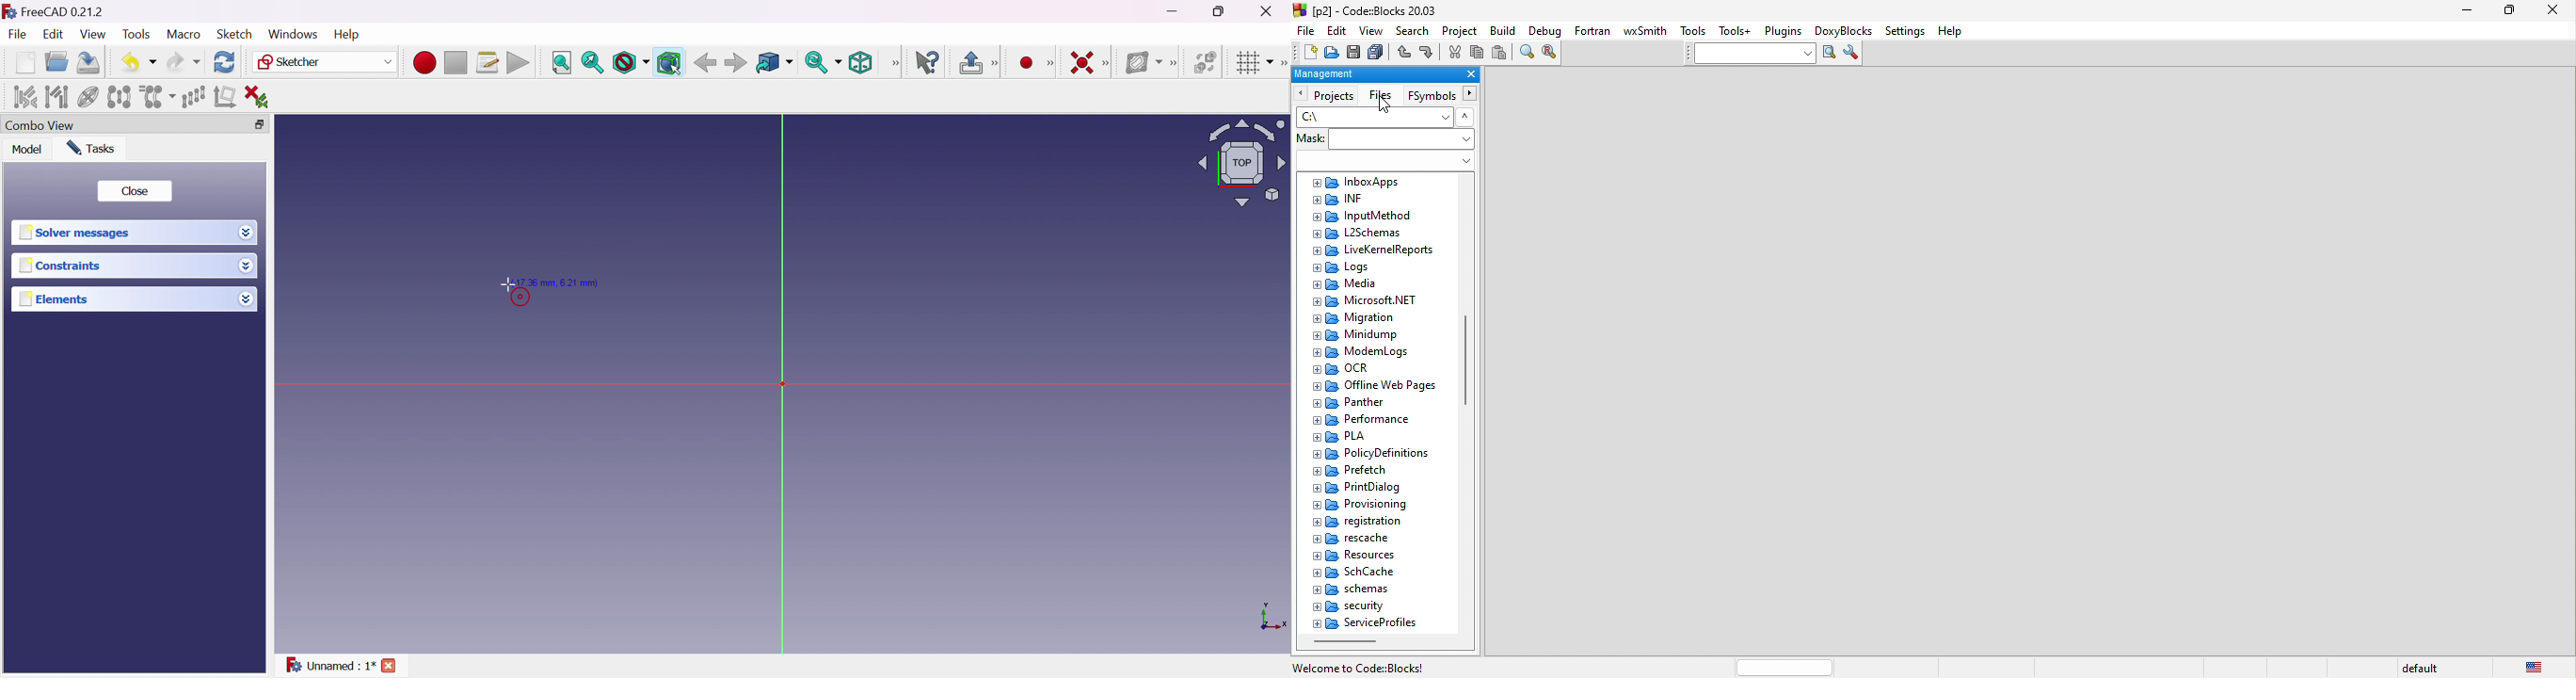 This screenshot has width=2576, height=700. I want to click on fortran, so click(1592, 31).